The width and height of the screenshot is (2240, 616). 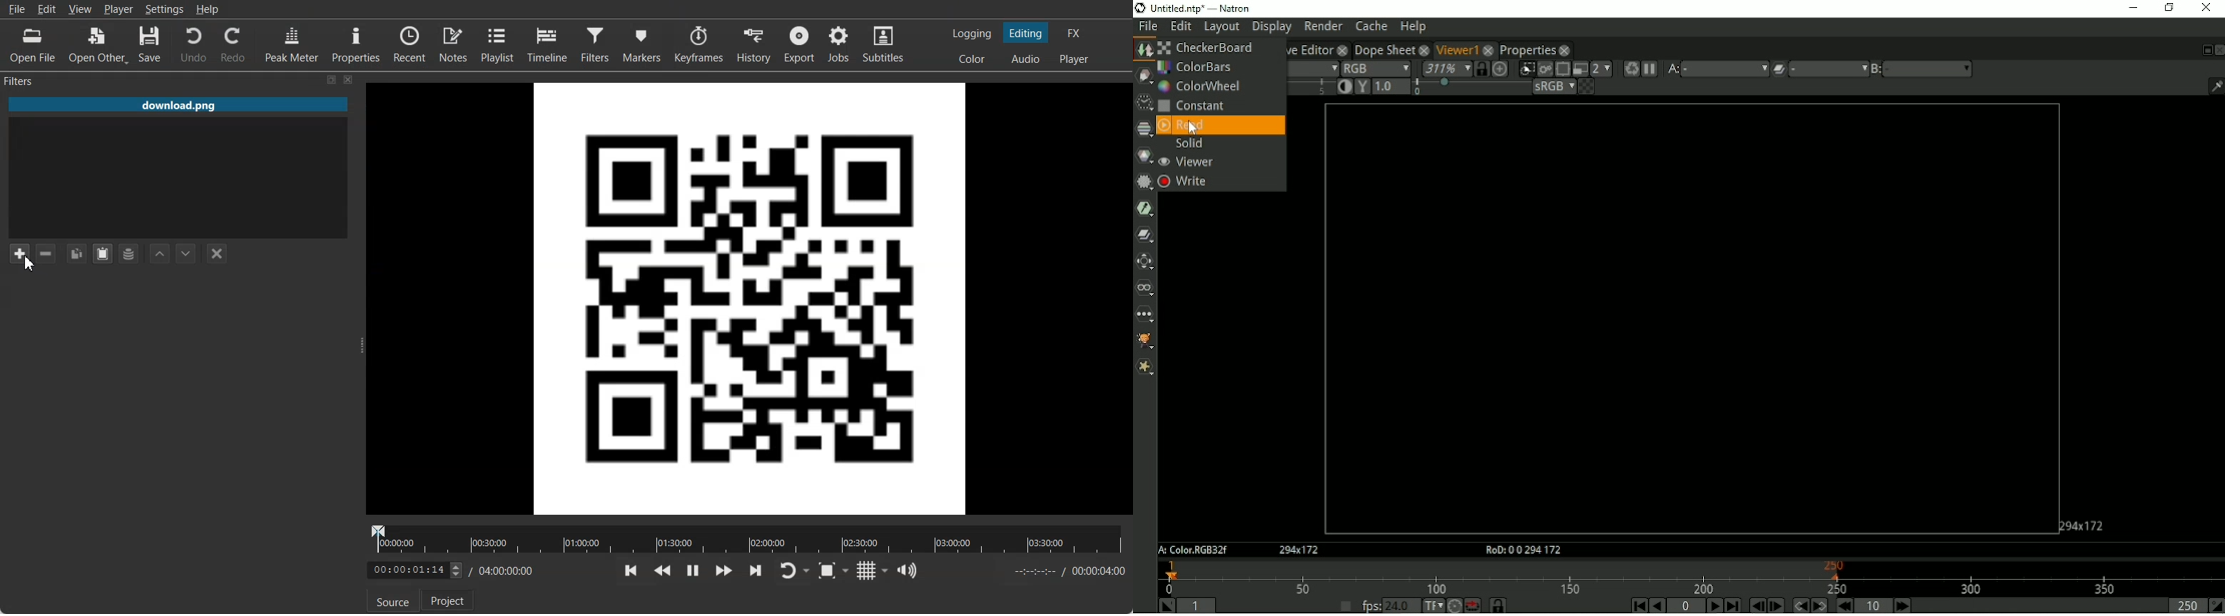 What do you see at coordinates (160, 254) in the screenshot?
I see `Move Filter up` at bounding box center [160, 254].